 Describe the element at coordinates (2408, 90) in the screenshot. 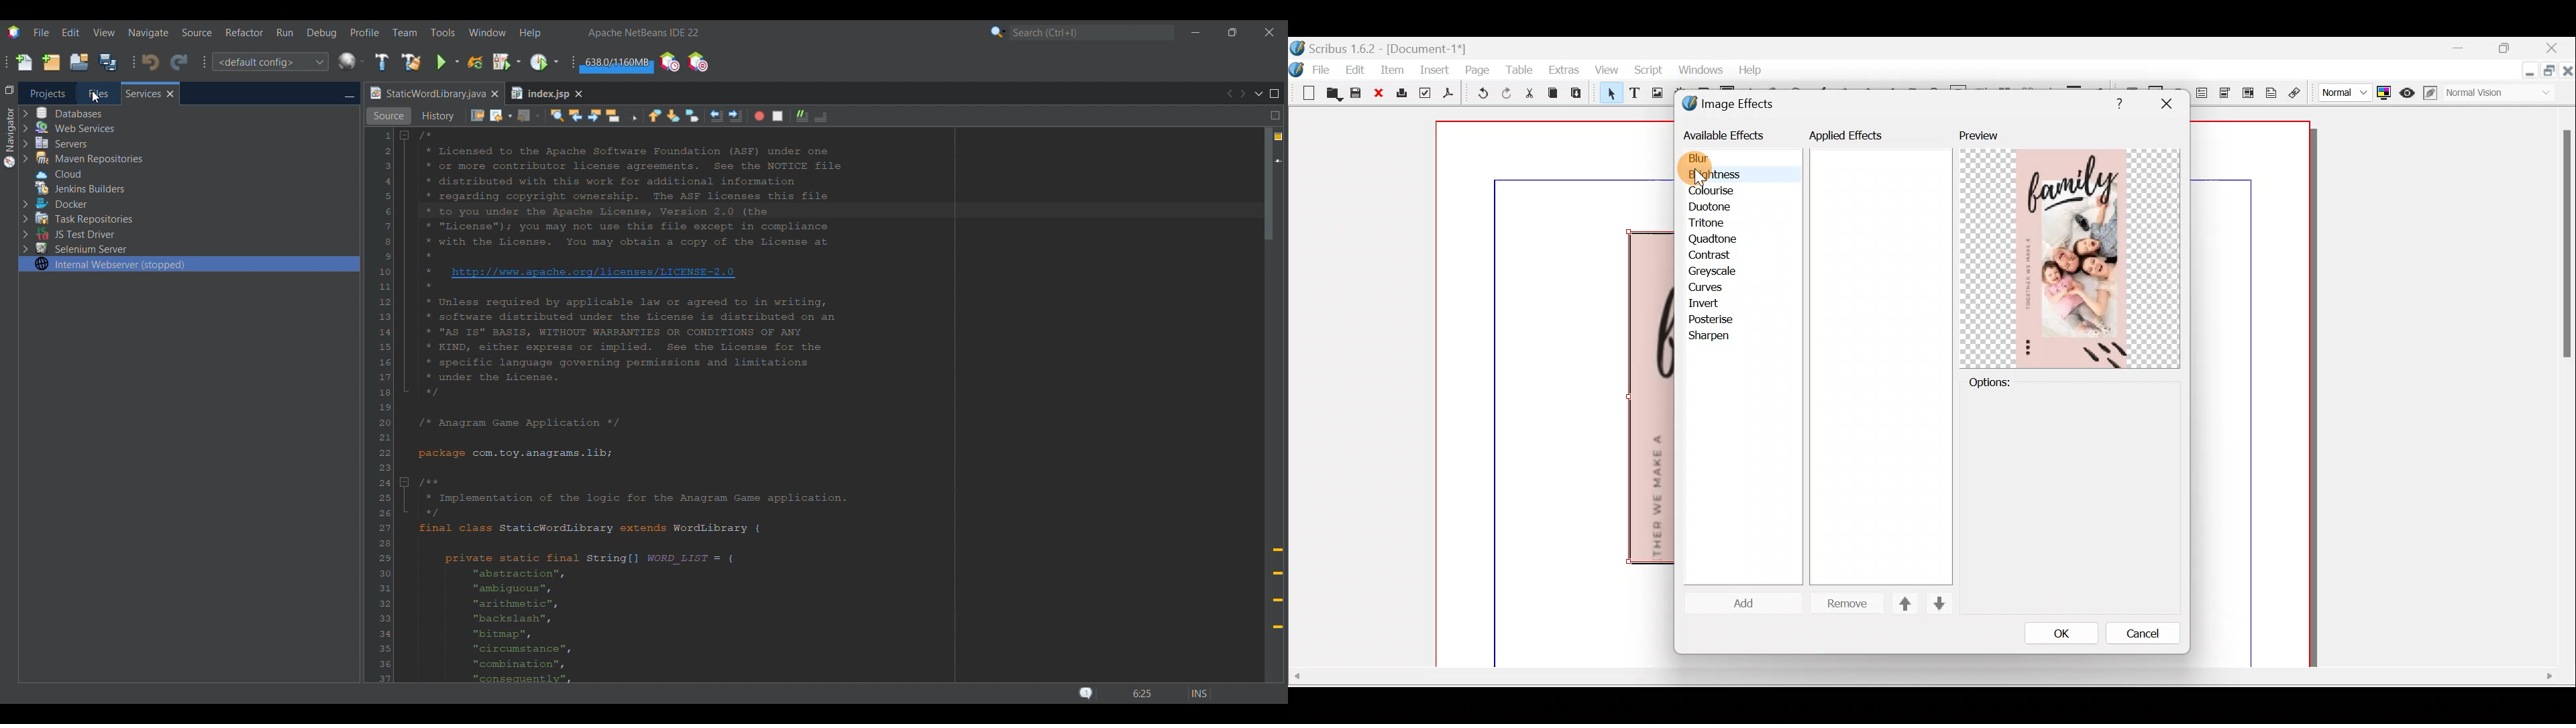

I see `Preview mode` at that location.